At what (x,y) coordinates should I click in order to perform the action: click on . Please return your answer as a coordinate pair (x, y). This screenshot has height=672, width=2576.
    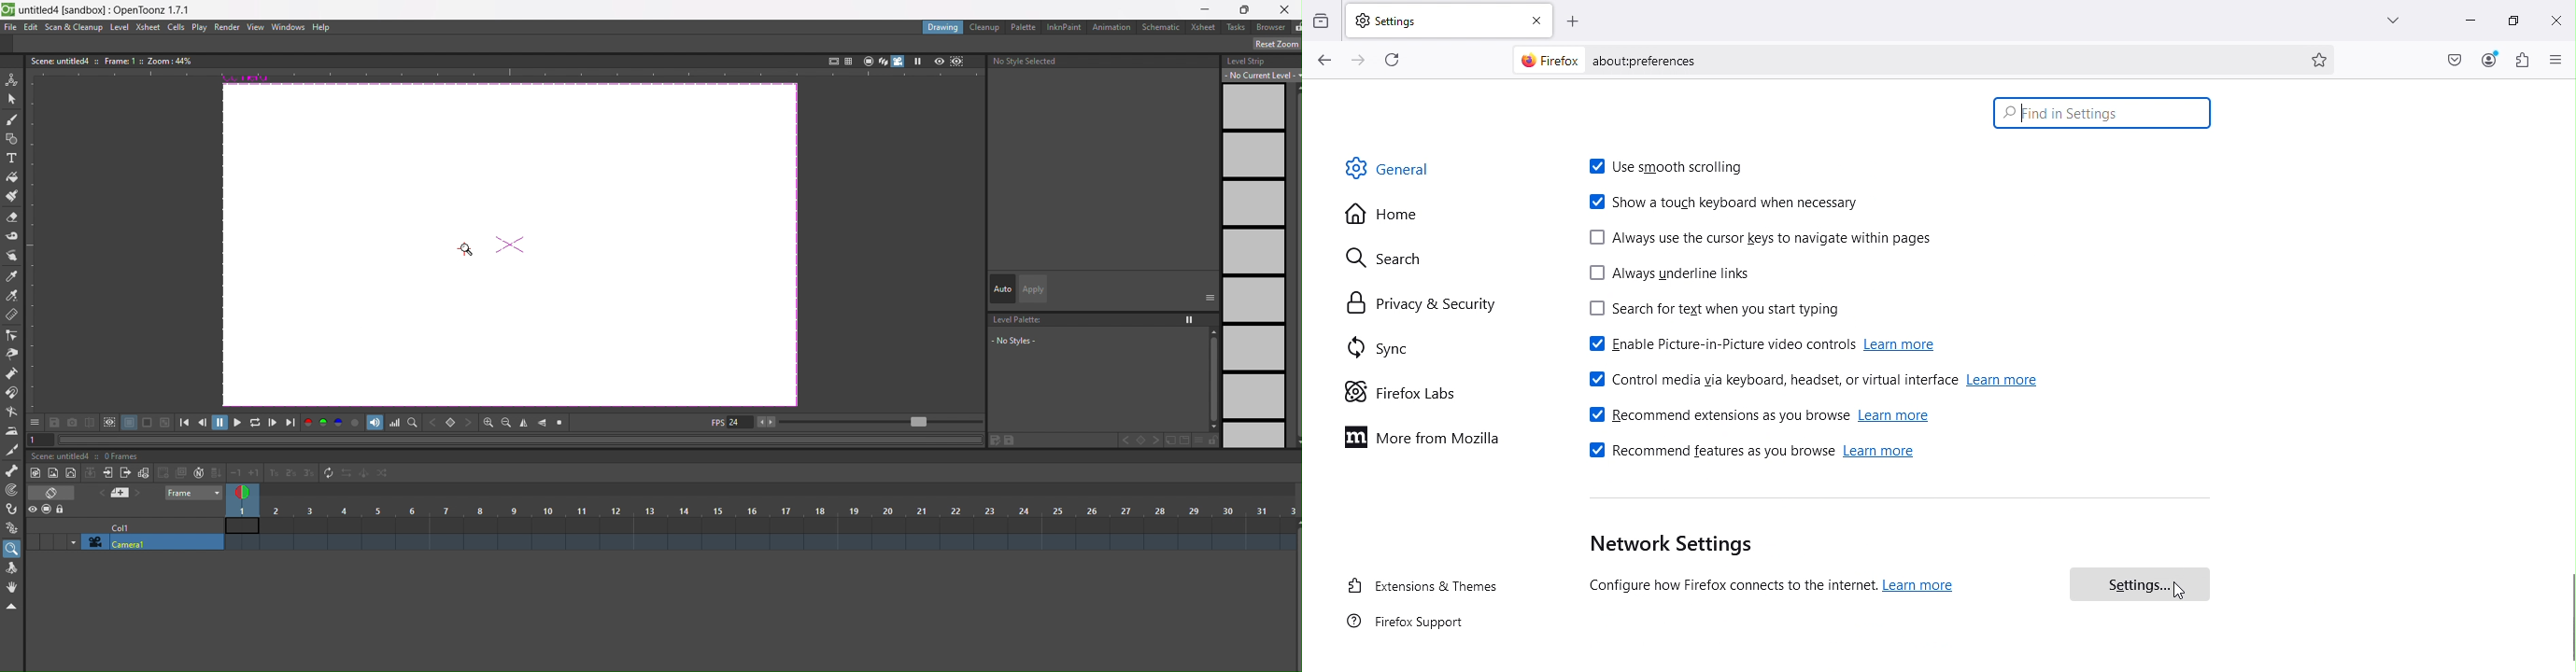
    Looking at the image, I should click on (39, 509).